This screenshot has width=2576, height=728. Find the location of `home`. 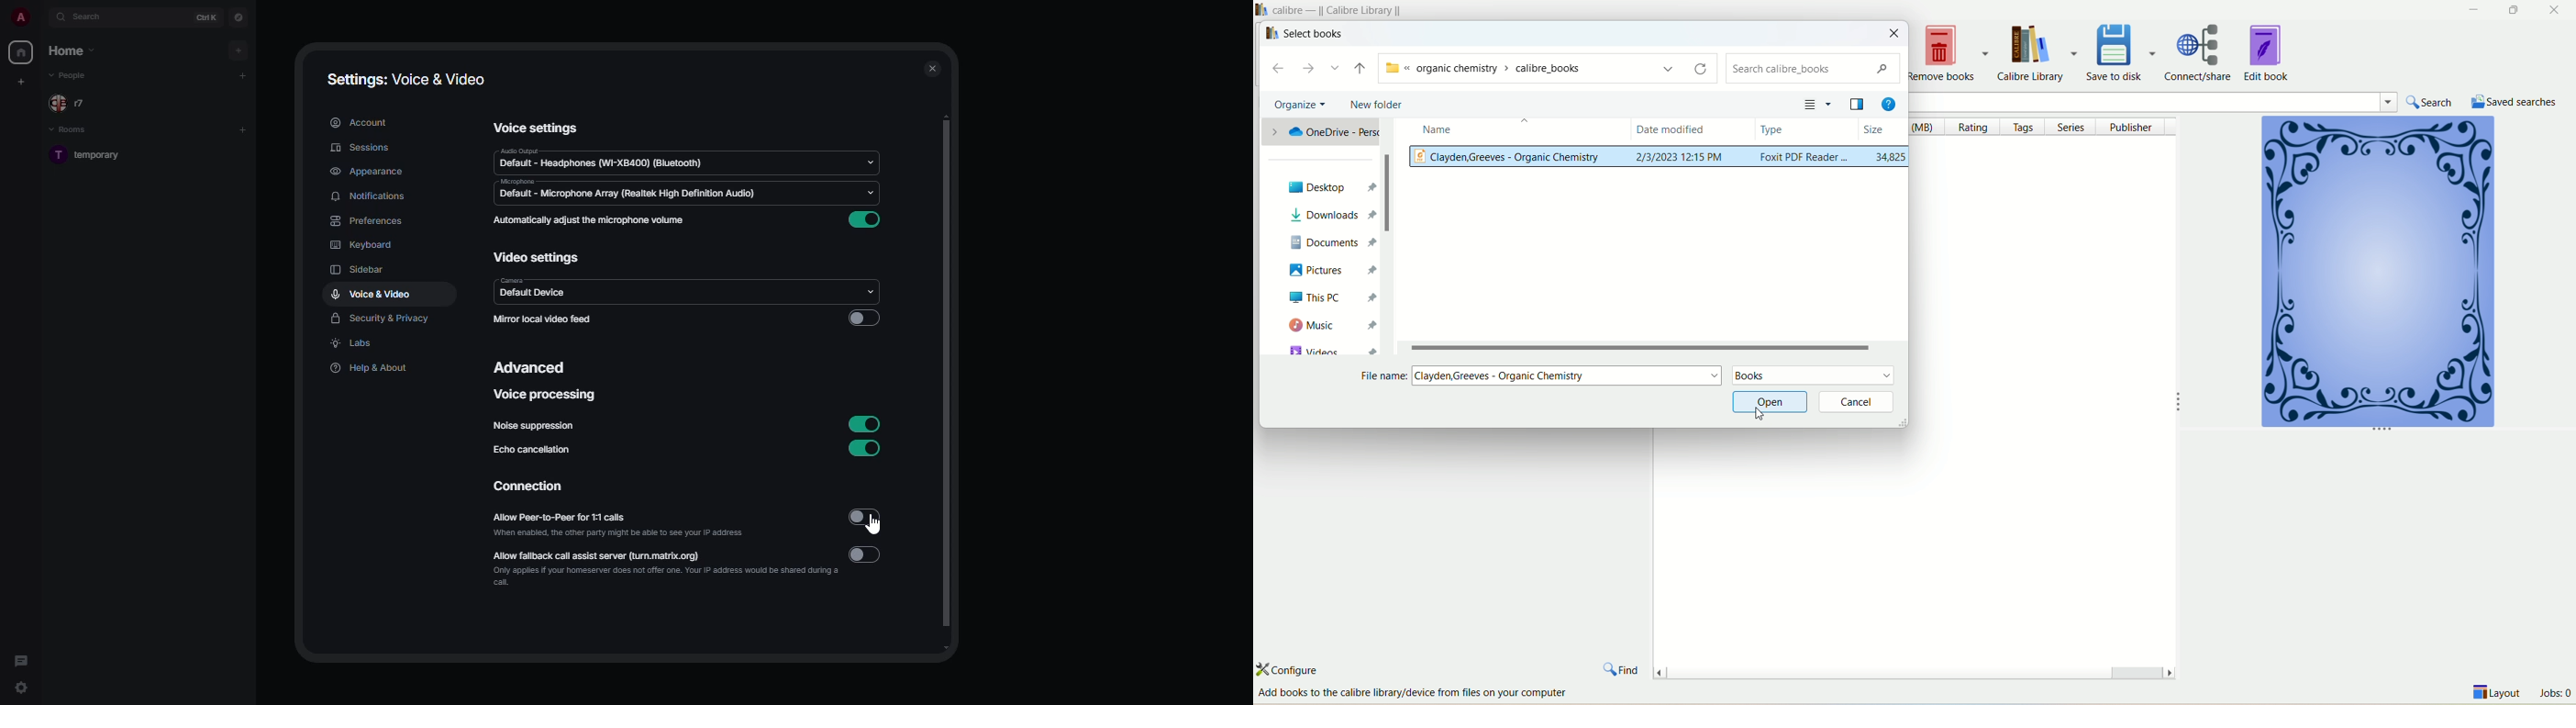

home is located at coordinates (74, 50).